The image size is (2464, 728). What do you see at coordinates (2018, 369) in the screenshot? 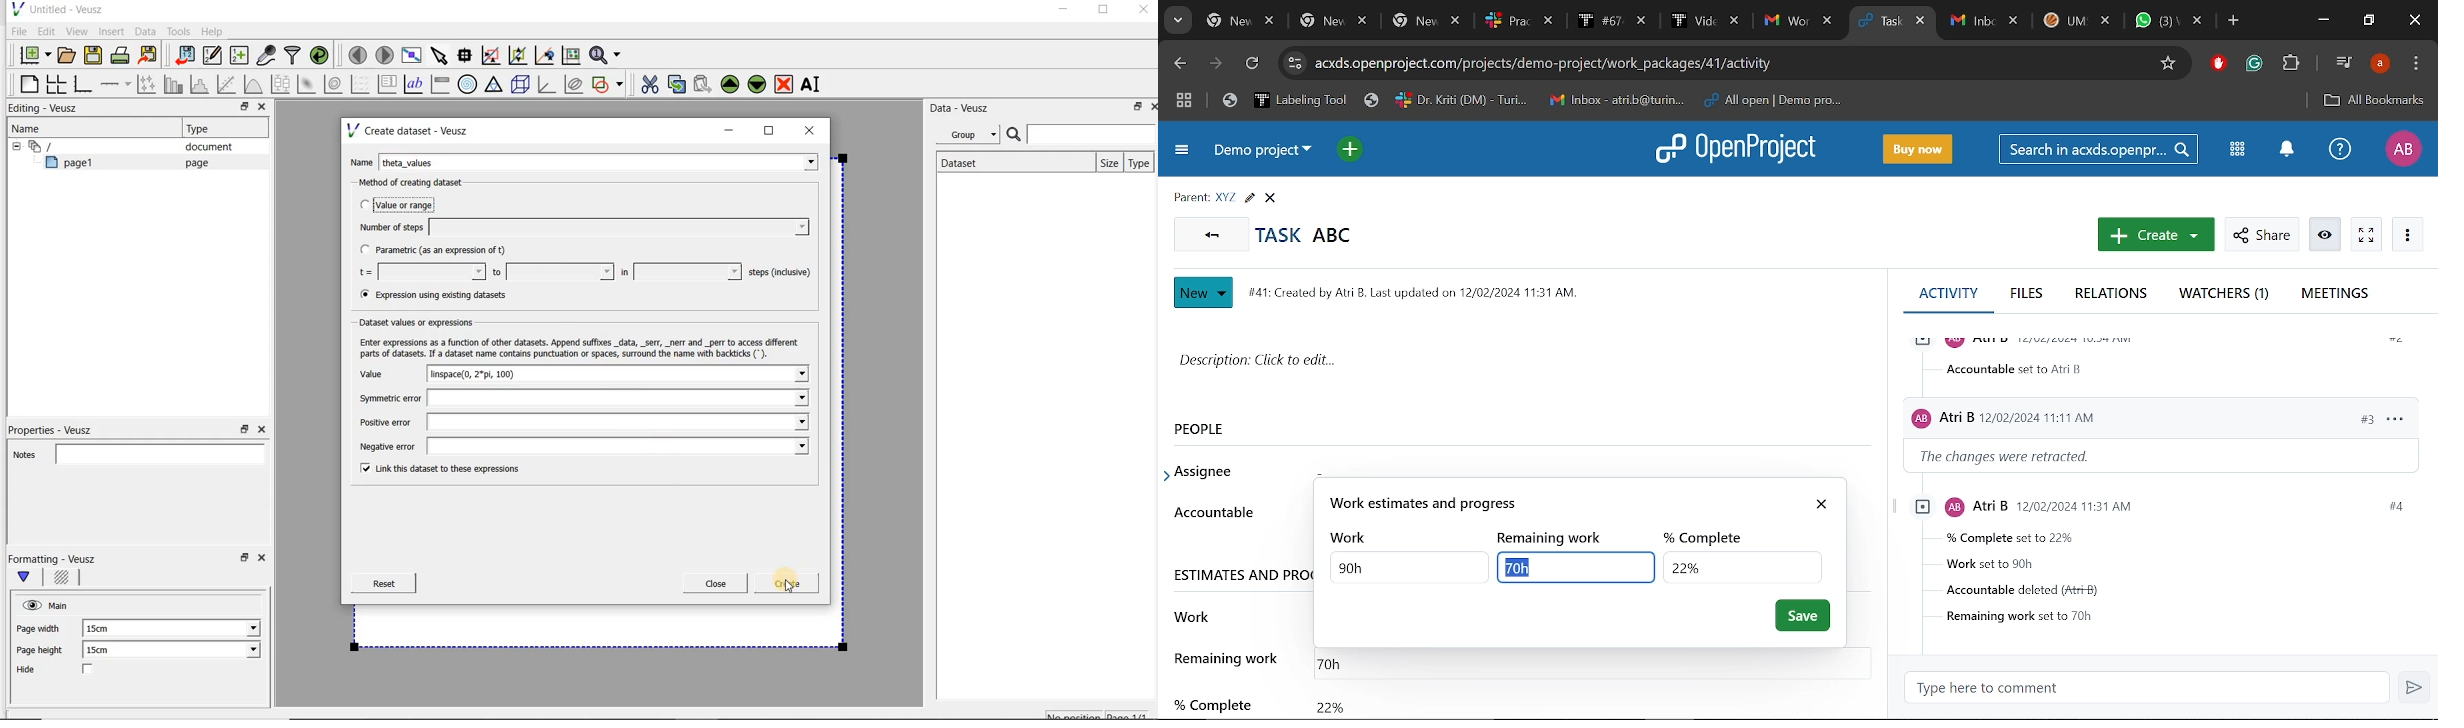
I see `accountable` at bounding box center [2018, 369].